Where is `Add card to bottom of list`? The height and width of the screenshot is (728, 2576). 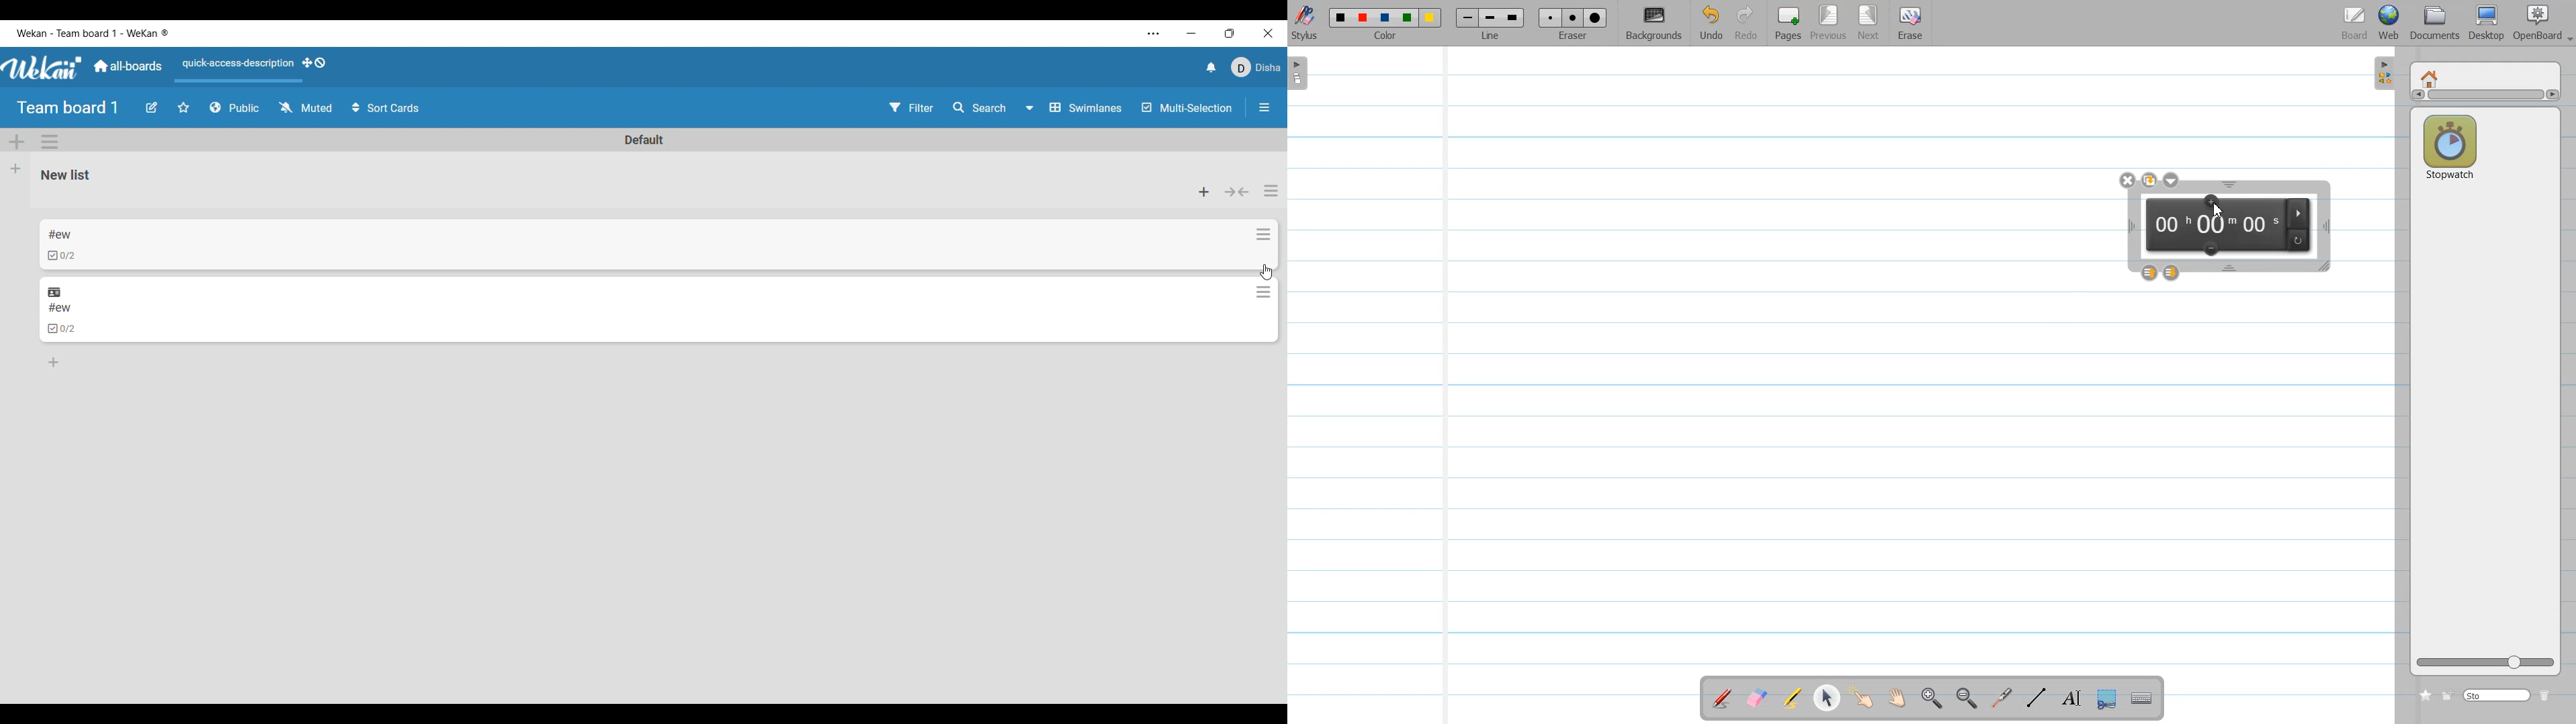
Add card to bottom of list is located at coordinates (54, 363).